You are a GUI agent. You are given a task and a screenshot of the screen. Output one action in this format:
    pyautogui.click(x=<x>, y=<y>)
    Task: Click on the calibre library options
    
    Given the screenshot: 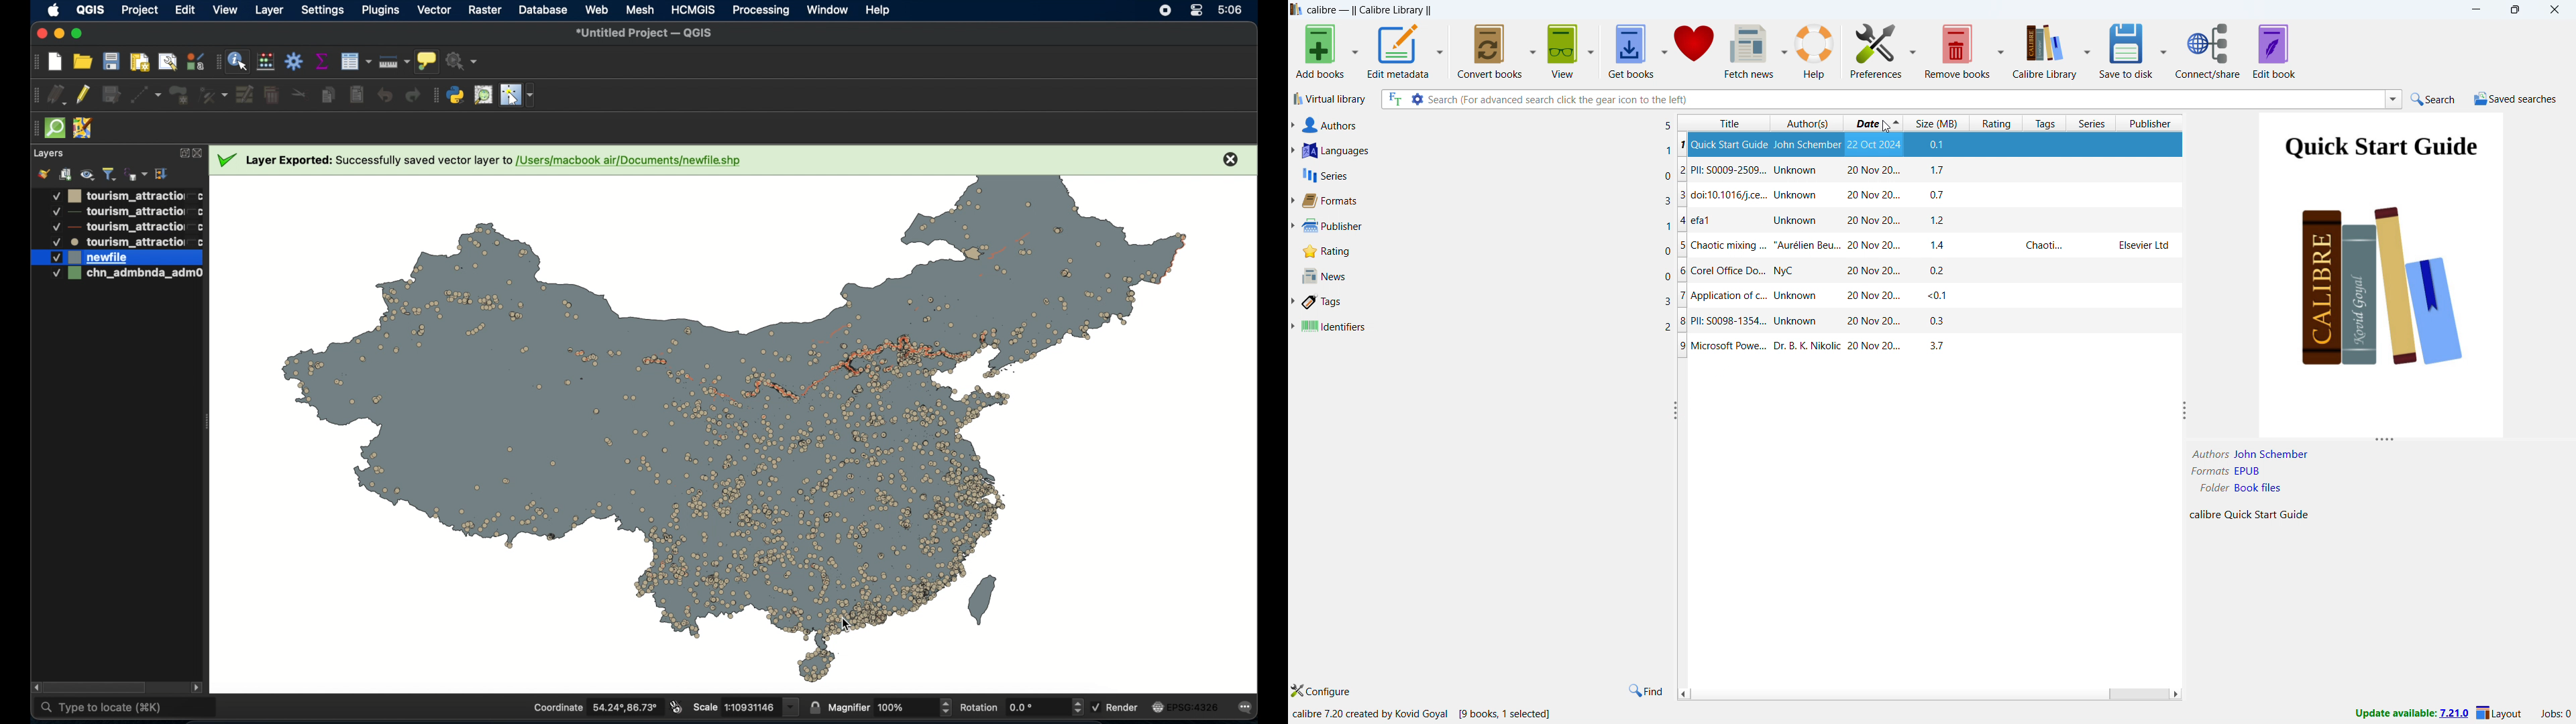 What is the action you would take?
    pyautogui.click(x=2088, y=49)
    